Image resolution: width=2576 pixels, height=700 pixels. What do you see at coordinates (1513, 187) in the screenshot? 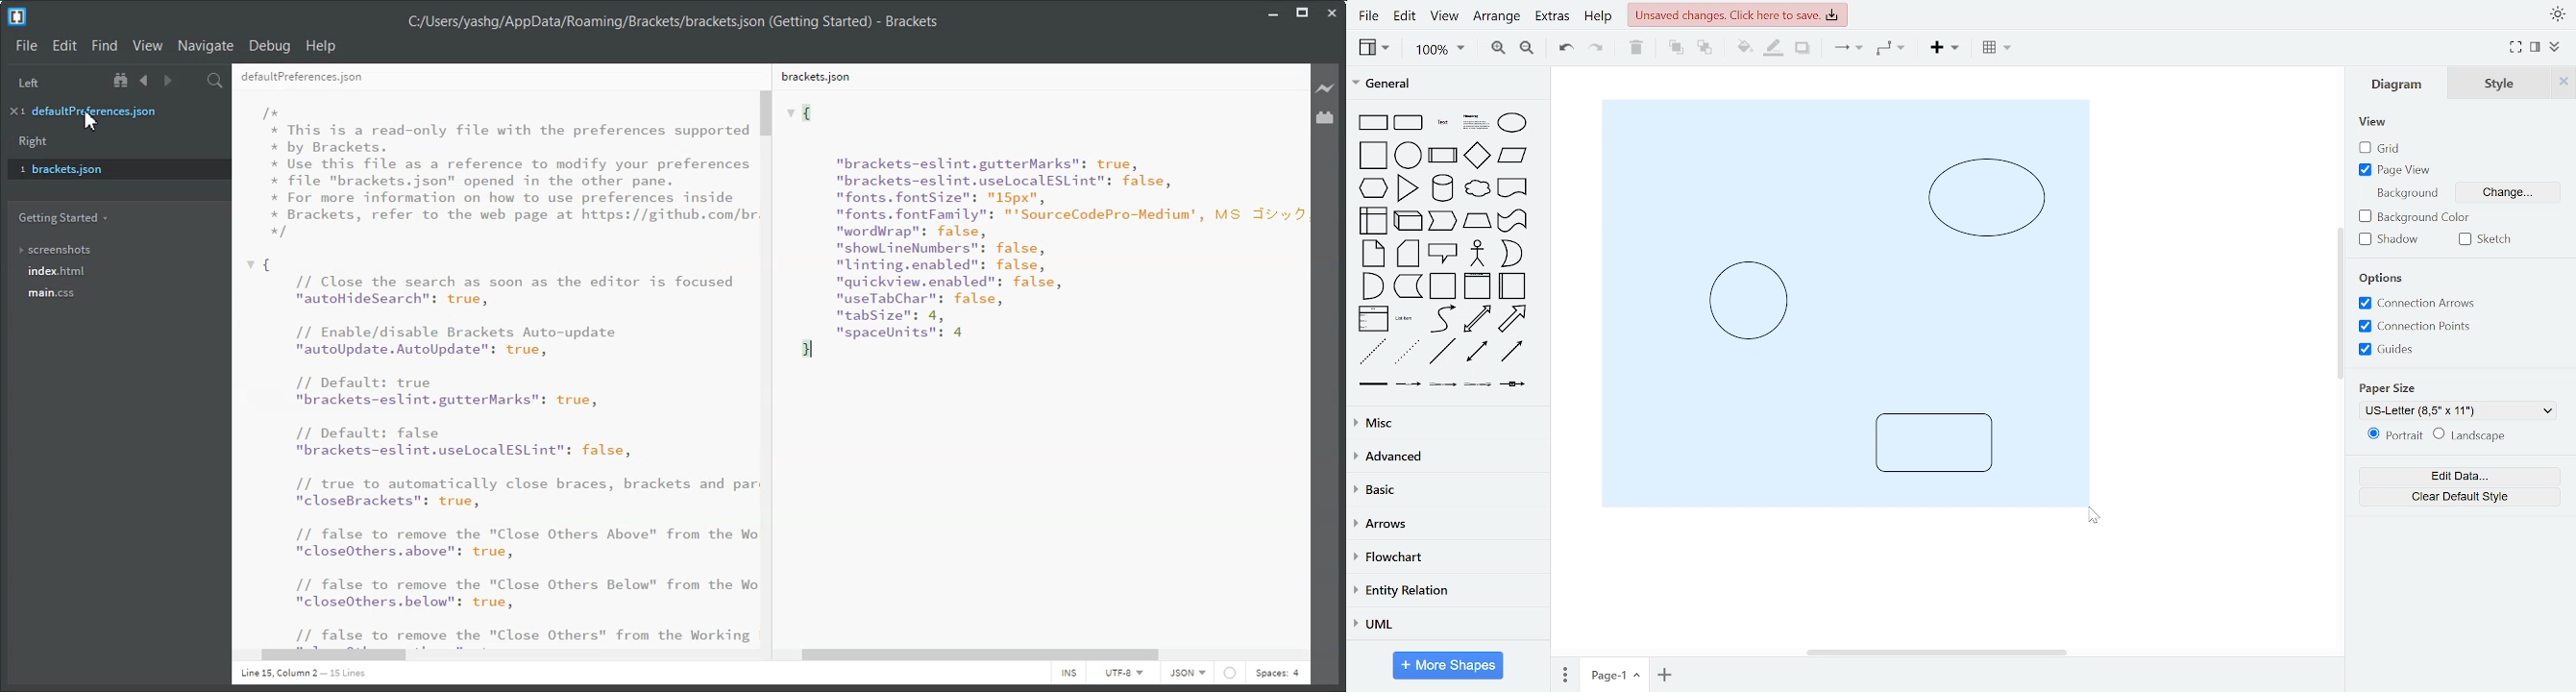
I see `document` at bounding box center [1513, 187].